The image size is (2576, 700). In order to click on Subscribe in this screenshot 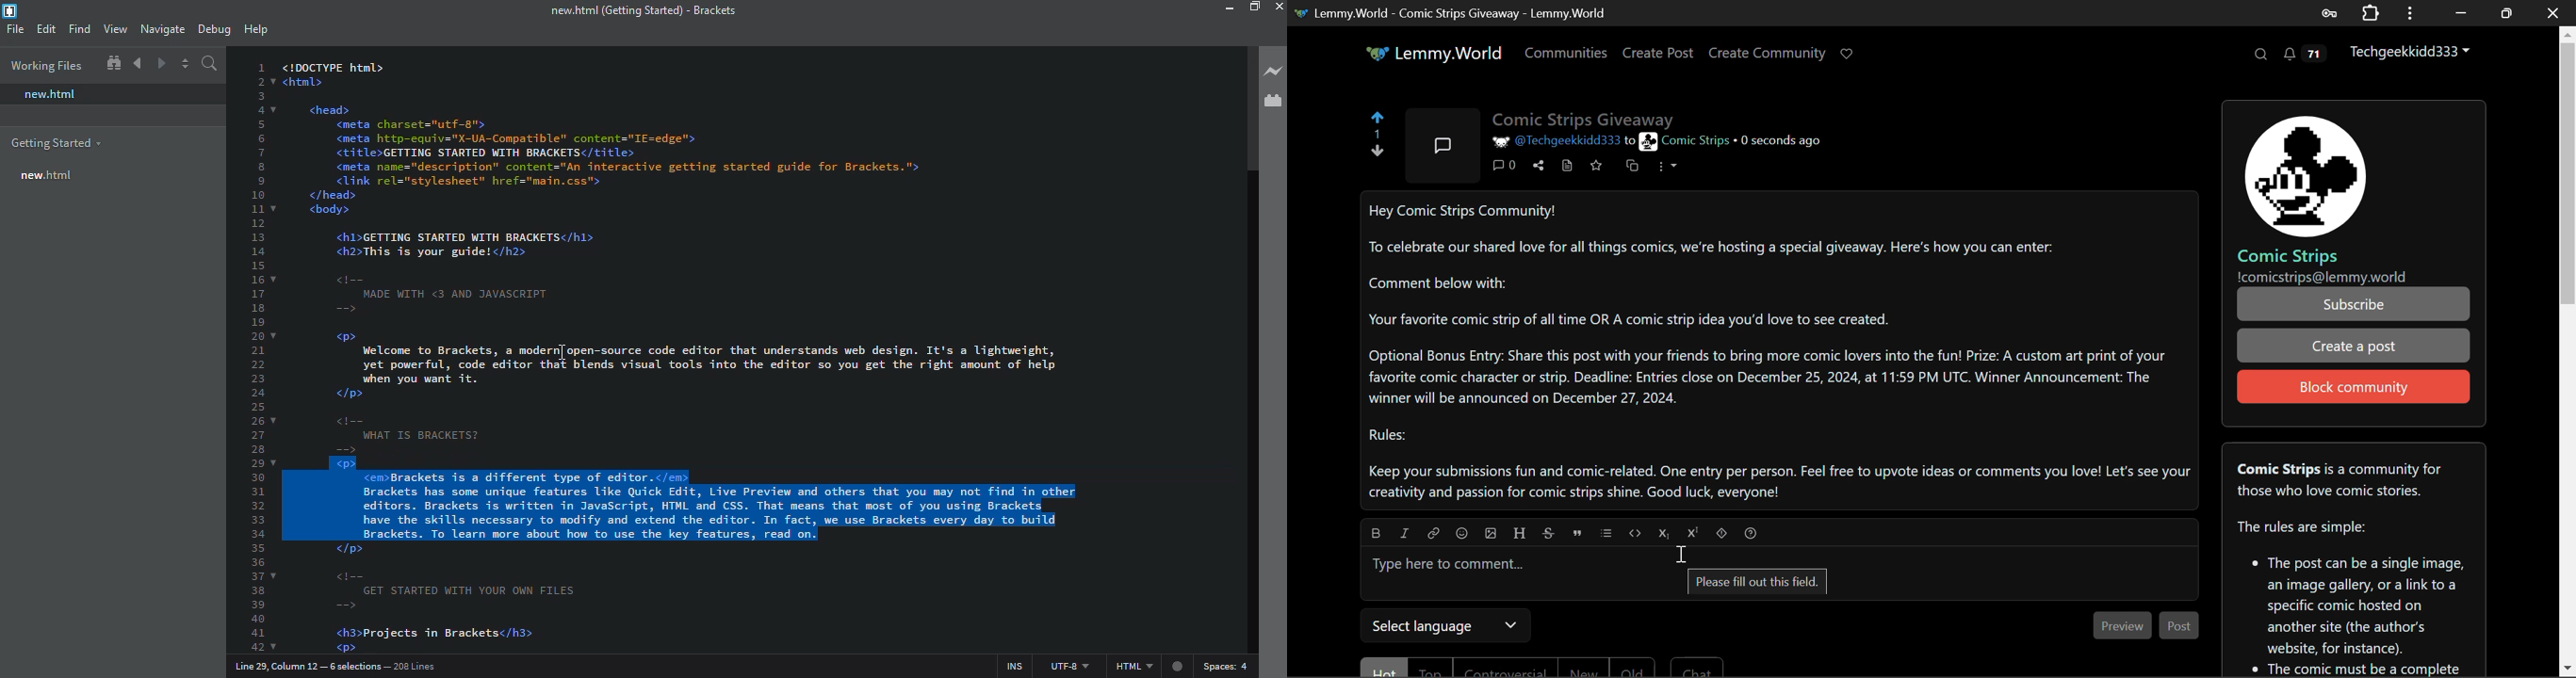, I will do `click(2354, 304)`.